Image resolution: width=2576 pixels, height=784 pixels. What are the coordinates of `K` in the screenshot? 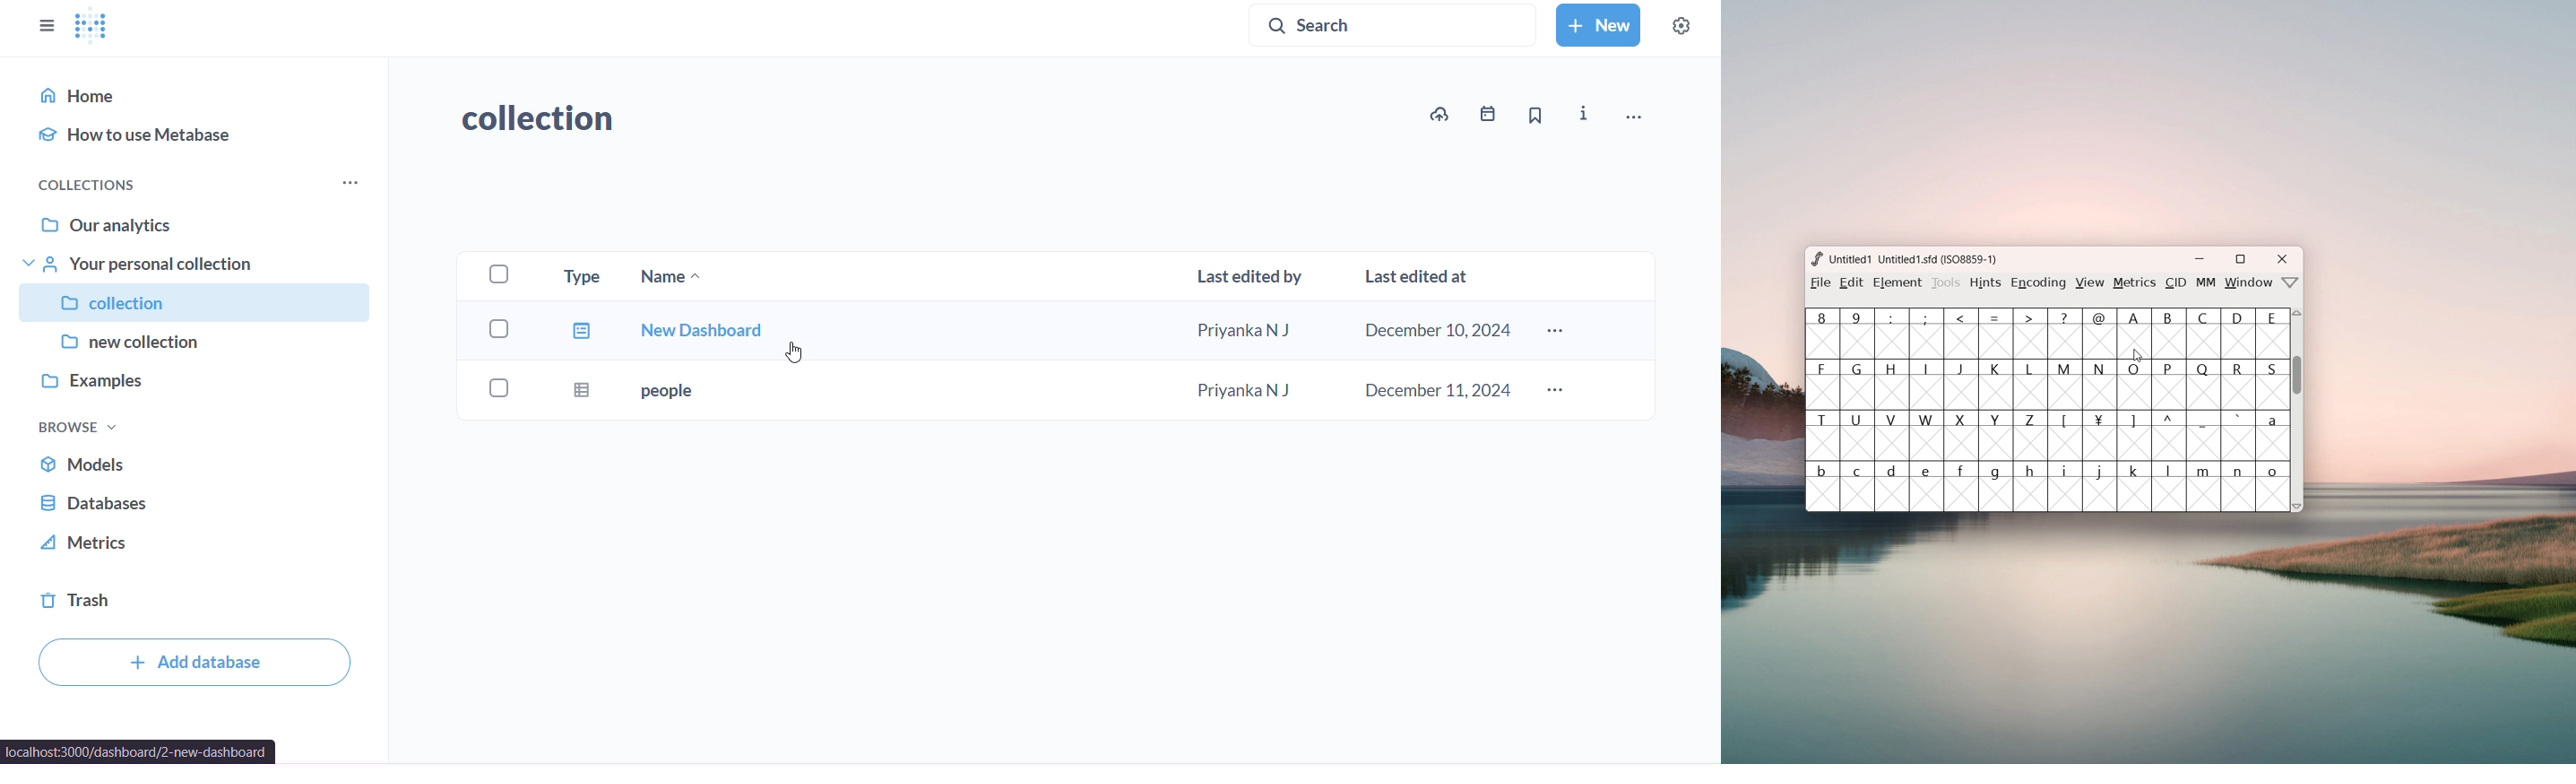 It's located at (1997, 384).